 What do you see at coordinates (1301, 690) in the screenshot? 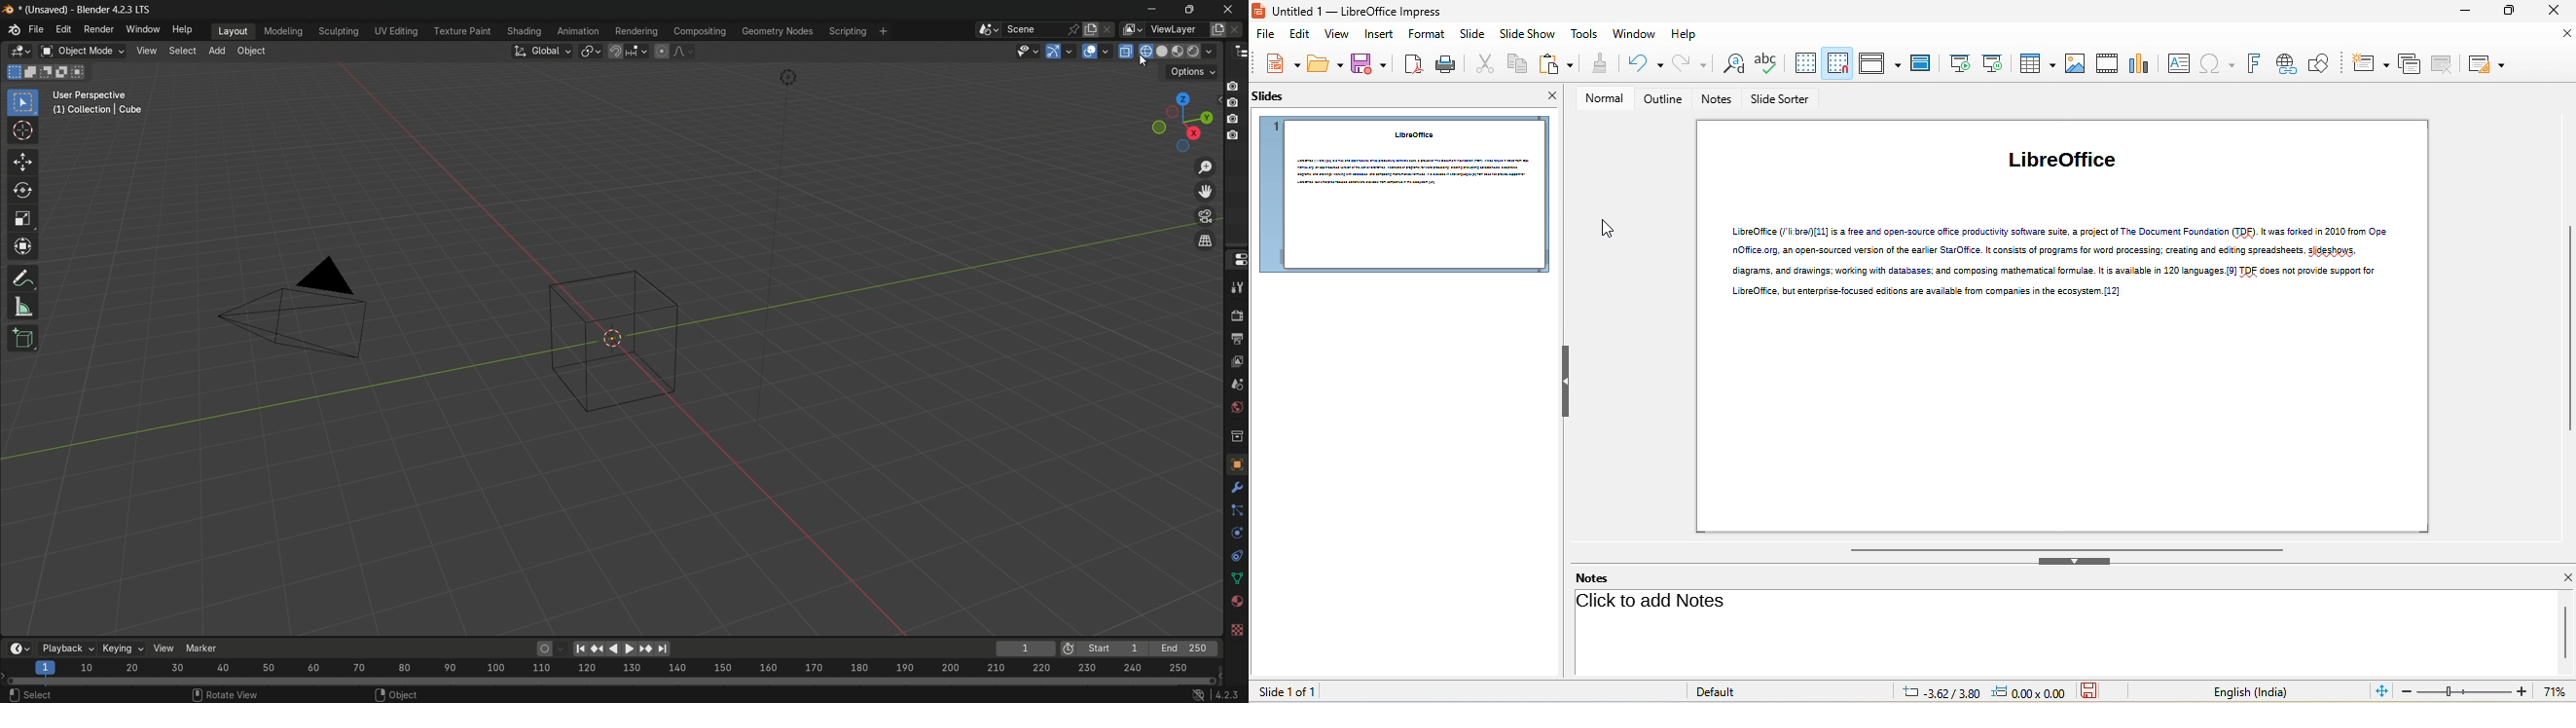
I see `slide 1 of 1` at bounding box center [1301, 690].